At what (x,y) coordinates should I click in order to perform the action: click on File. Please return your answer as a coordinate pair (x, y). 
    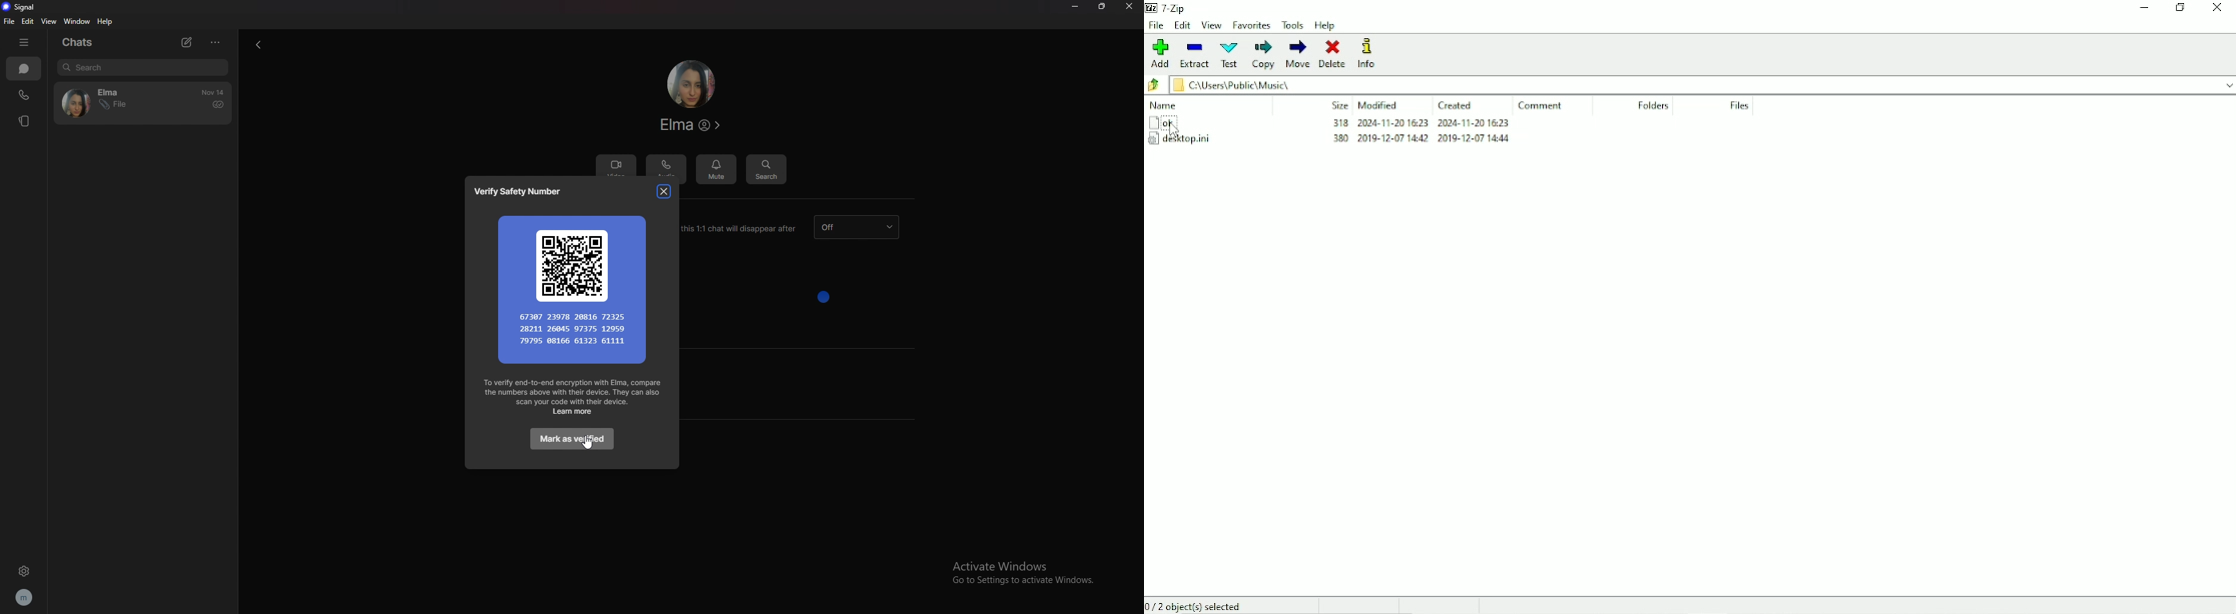
    Looking at the image, I should click on (1156, 27).